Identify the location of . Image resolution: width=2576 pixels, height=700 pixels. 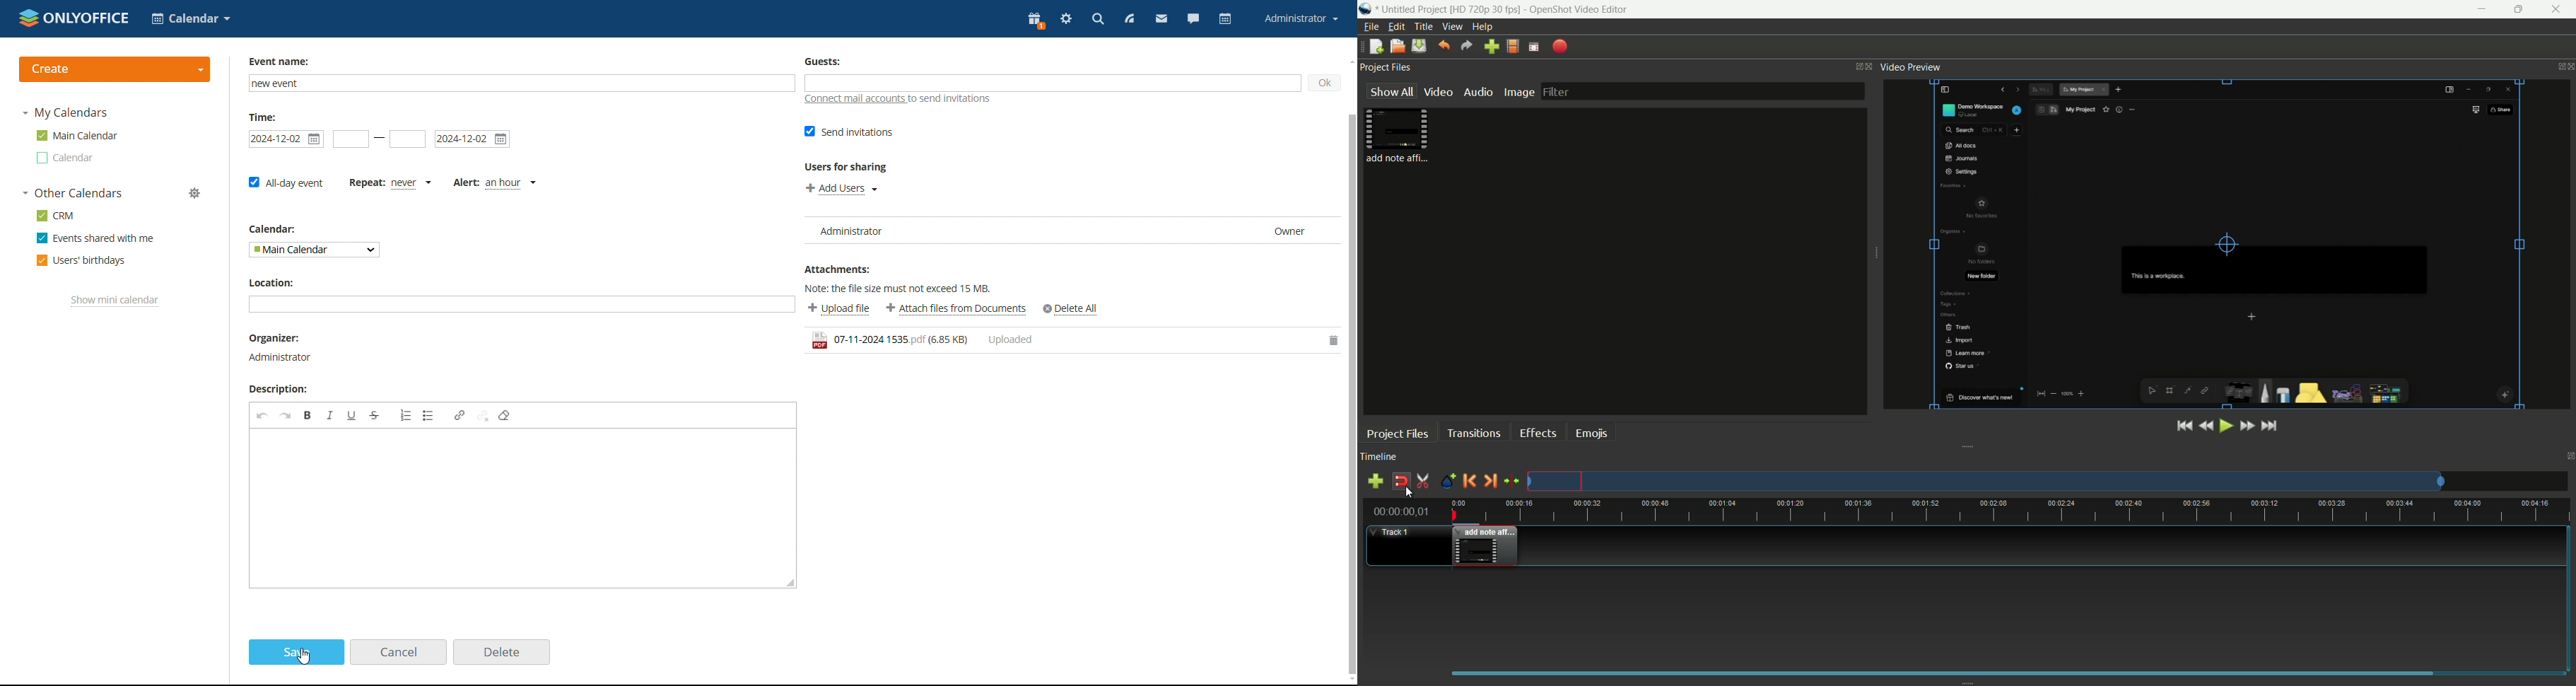
(194, 191).